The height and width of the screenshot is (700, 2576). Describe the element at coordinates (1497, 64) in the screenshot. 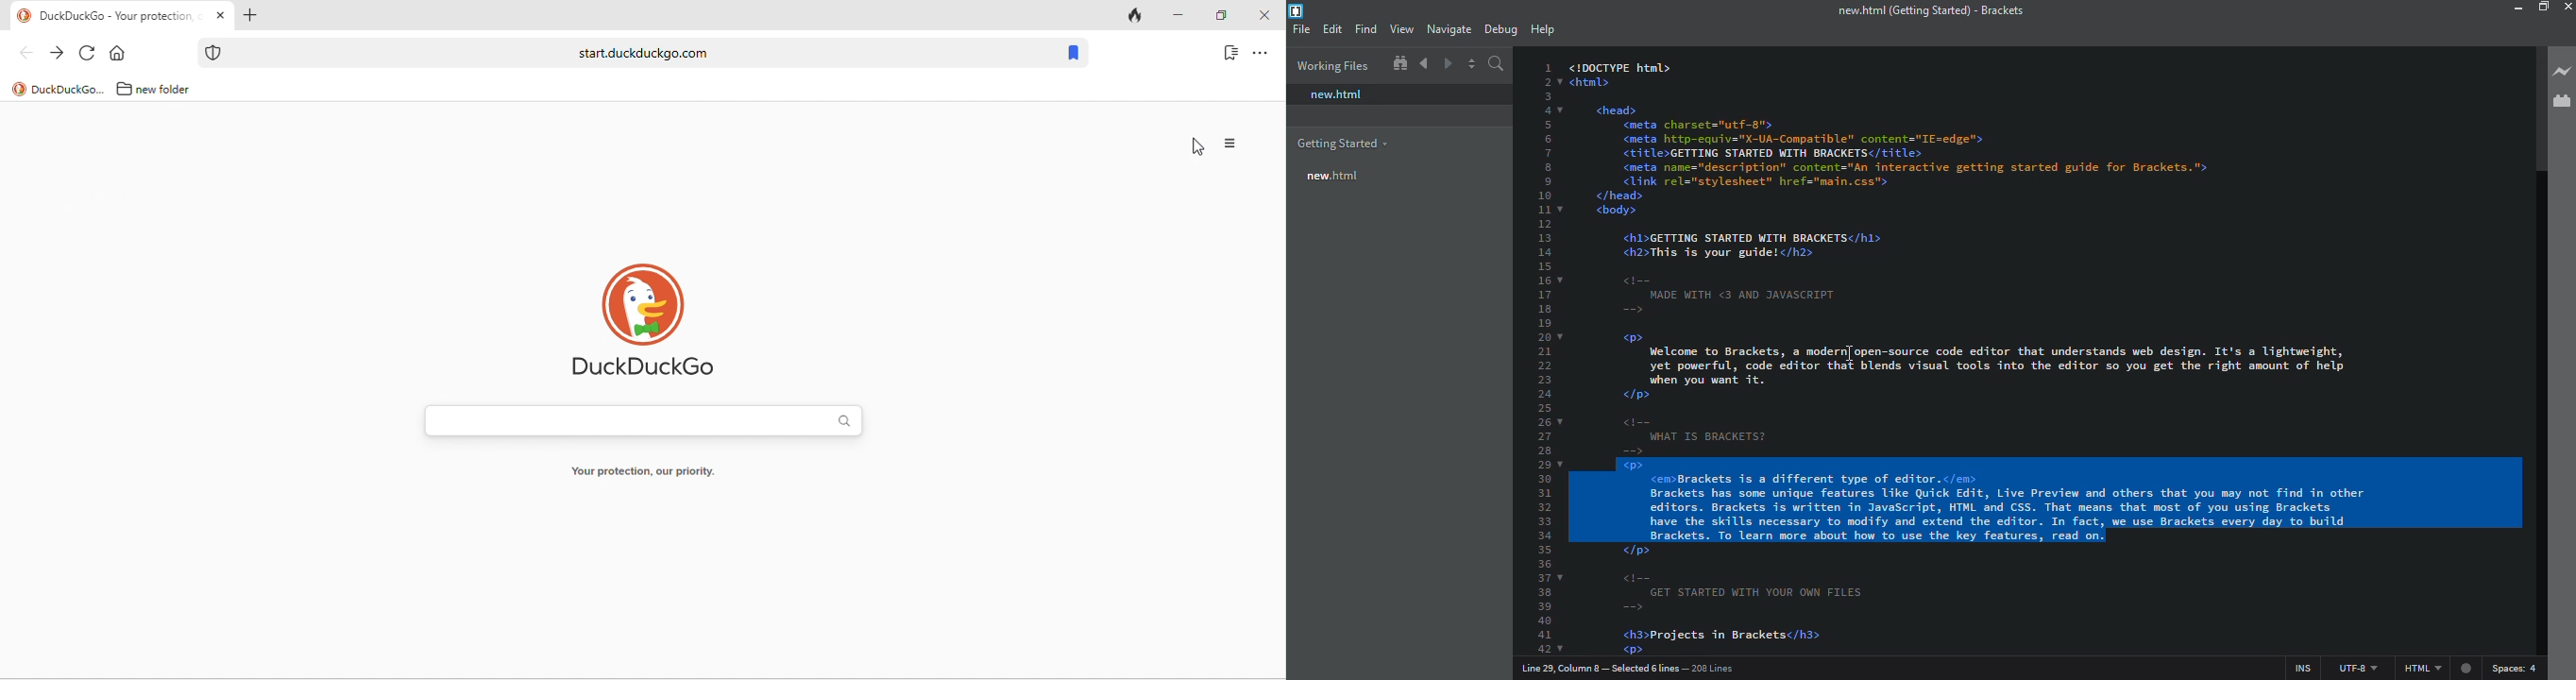

I see `search` at that location.